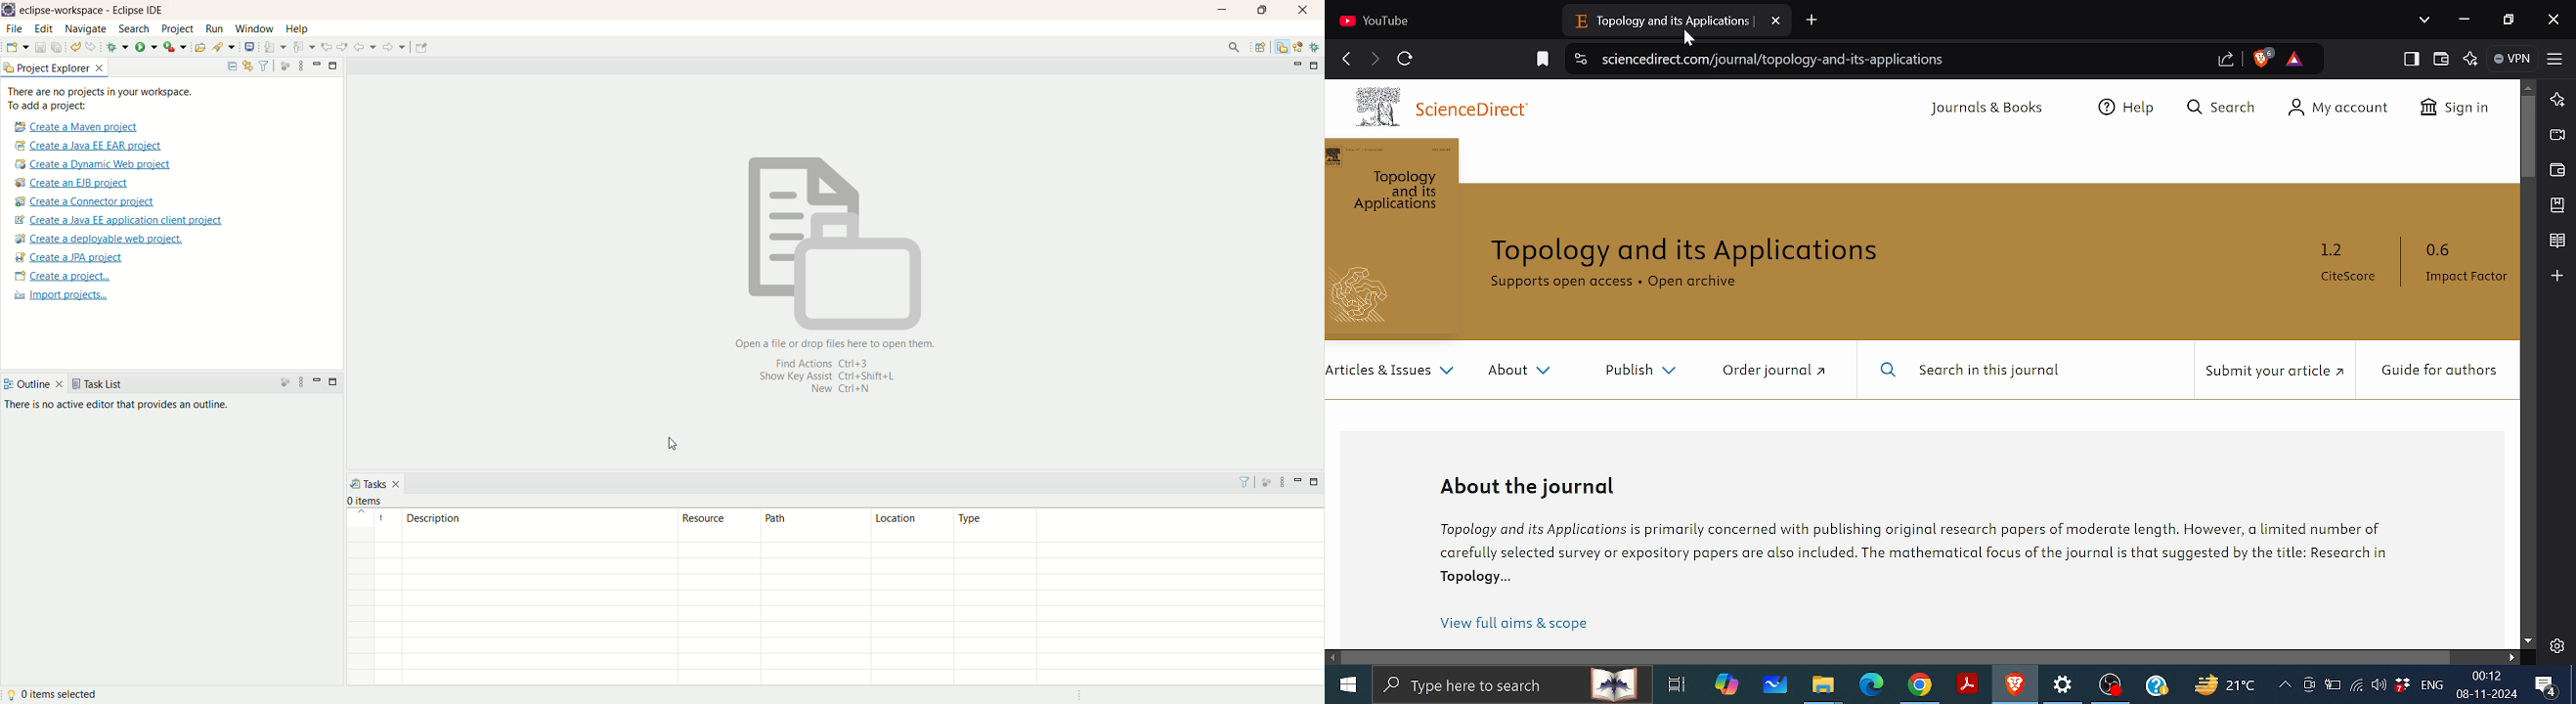 This screenshot has width=2576, height=728. What do you see at coordinates (2556, 275) in the screenshot?
I see `Add to sidebar` at bounding box center [2556, 275].